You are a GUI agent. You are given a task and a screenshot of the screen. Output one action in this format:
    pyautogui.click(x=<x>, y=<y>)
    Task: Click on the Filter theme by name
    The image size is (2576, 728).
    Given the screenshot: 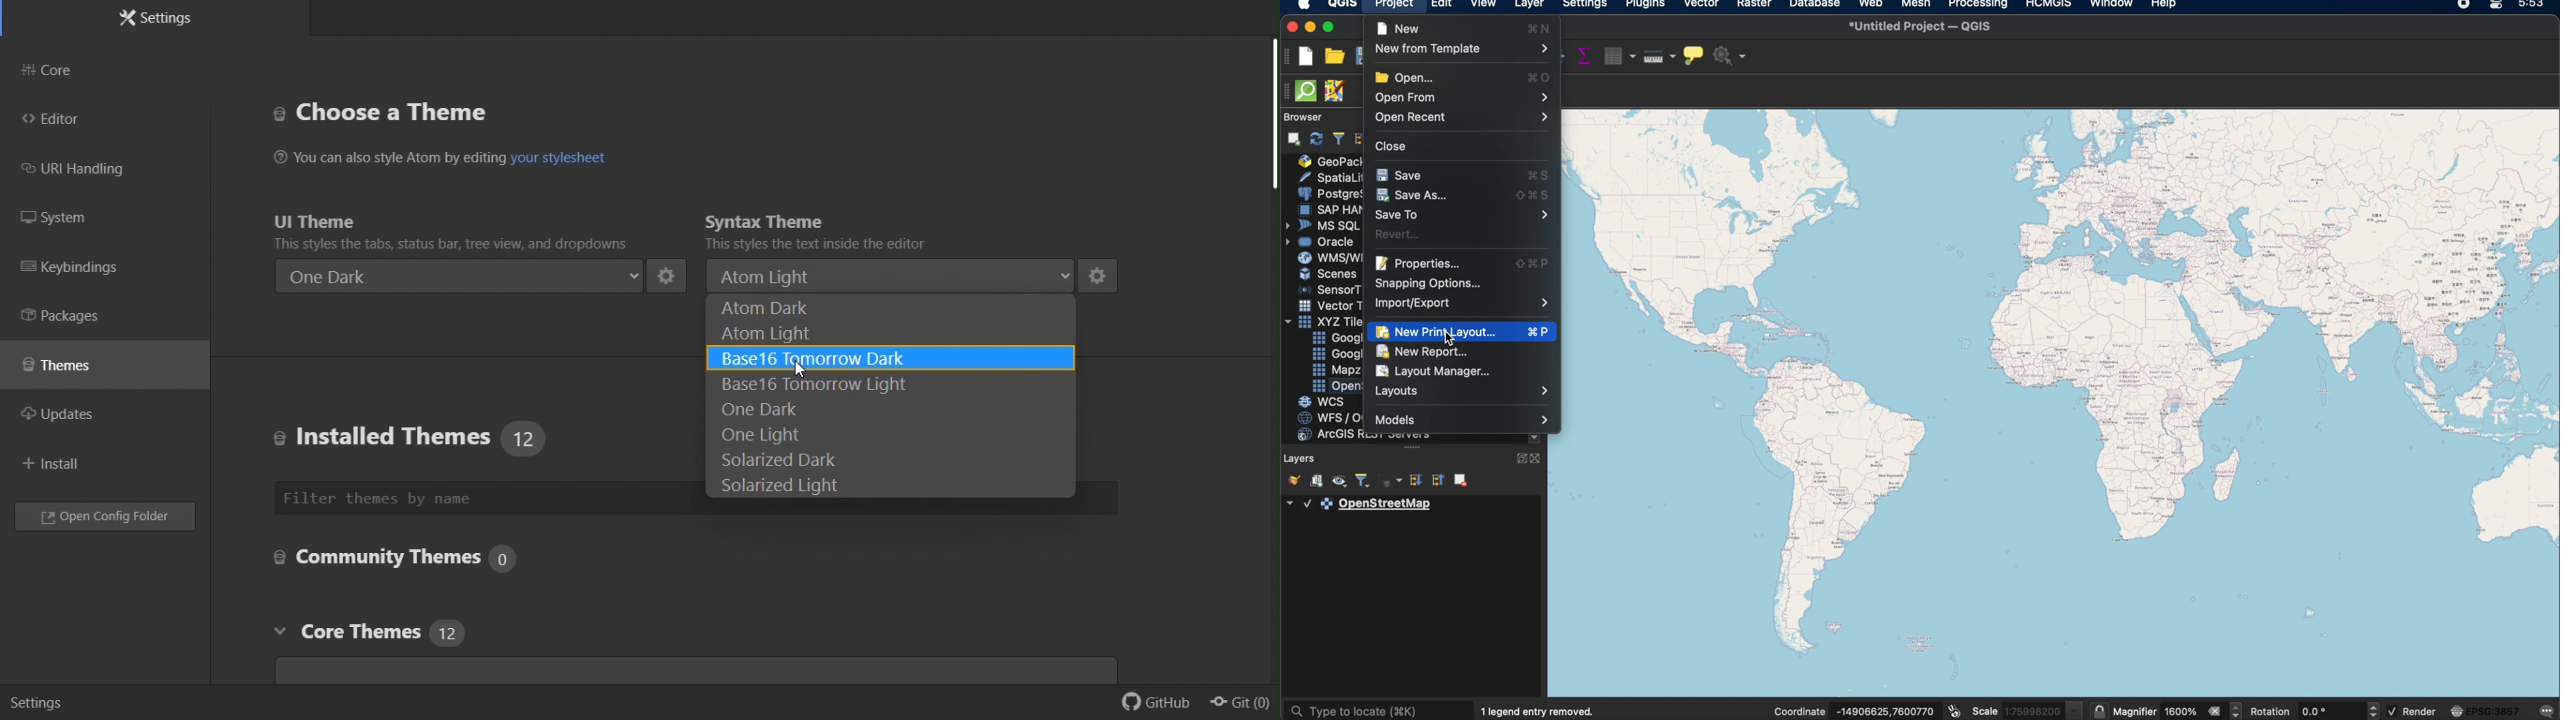 What is the action you would take?
    pyautogui.click(x=483, y=499)
    